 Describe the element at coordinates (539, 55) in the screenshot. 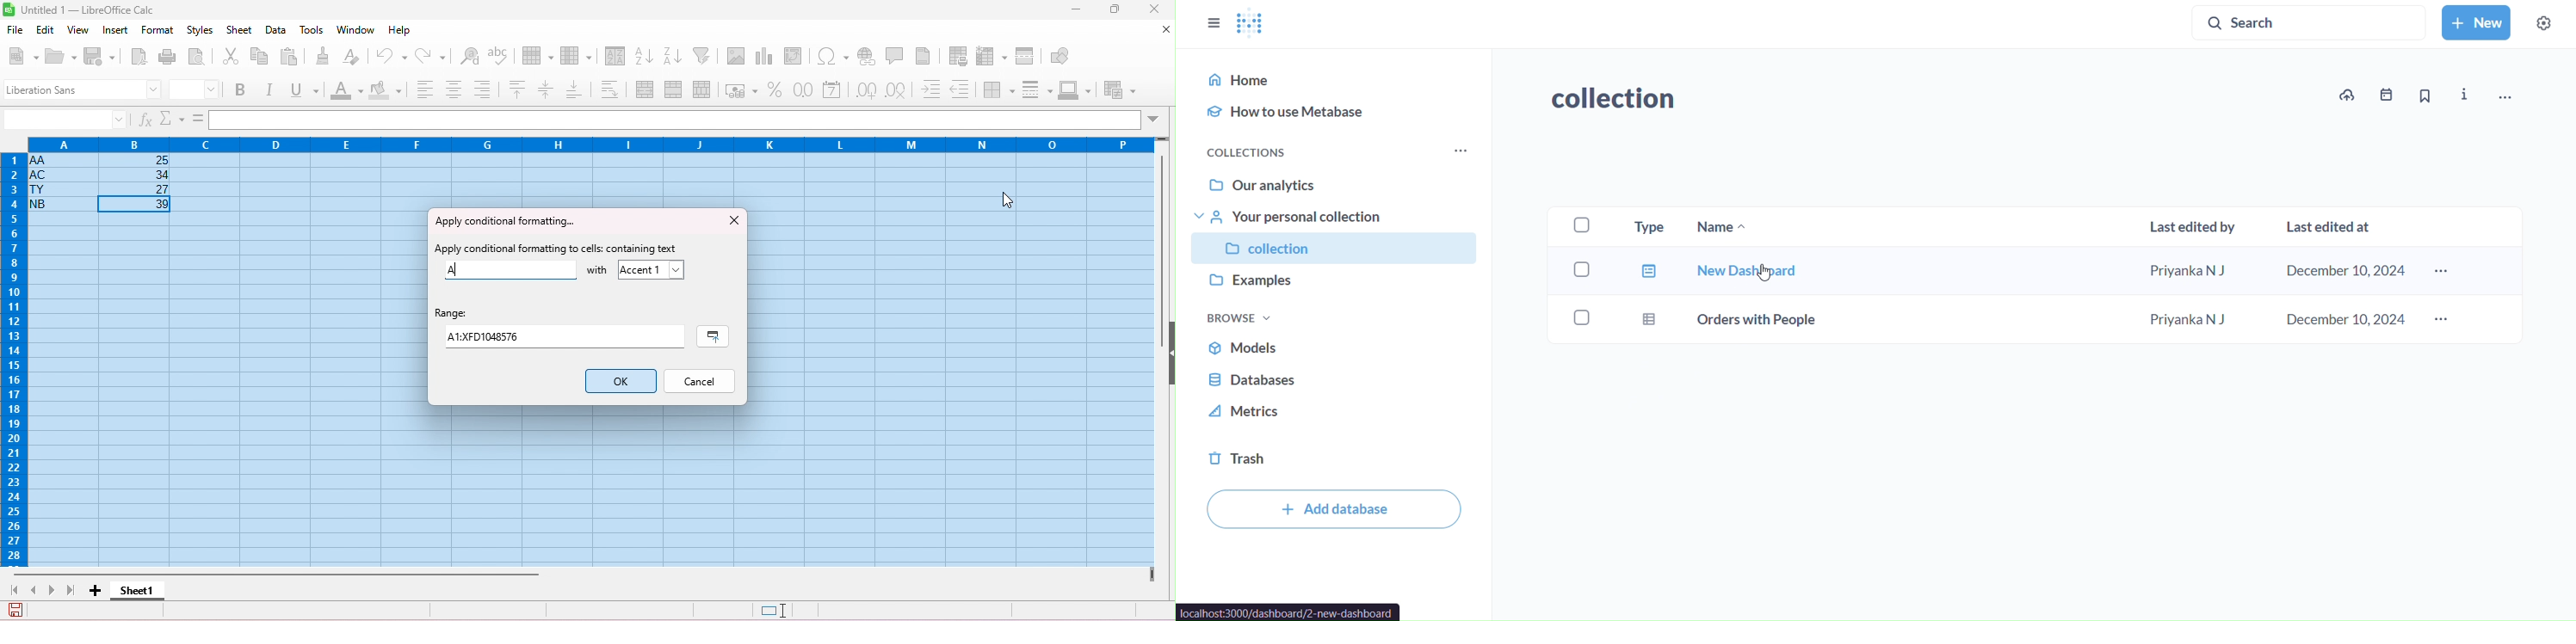

I see `row` at that location.